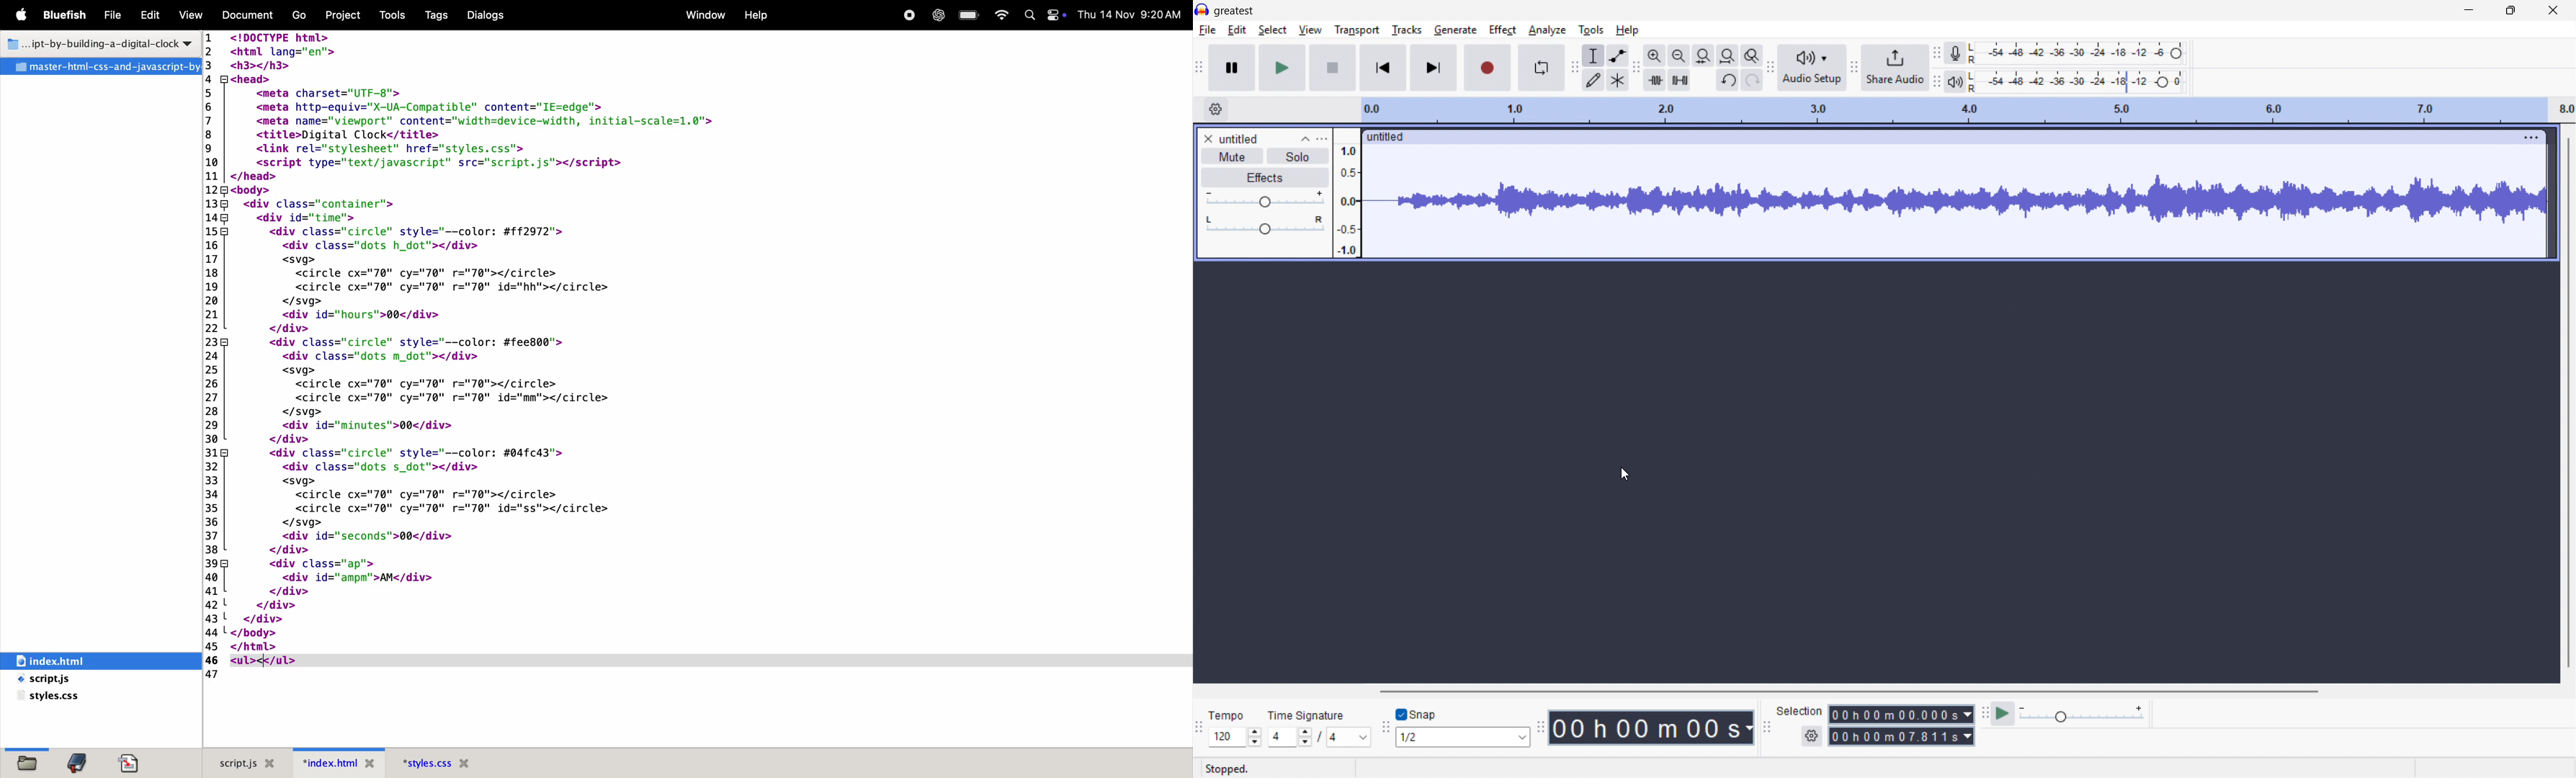 This screenshot has height=784, width=2576. Describe the element at coordinates (1901, 737) in the screenshot. I see `selection end time` at that location.